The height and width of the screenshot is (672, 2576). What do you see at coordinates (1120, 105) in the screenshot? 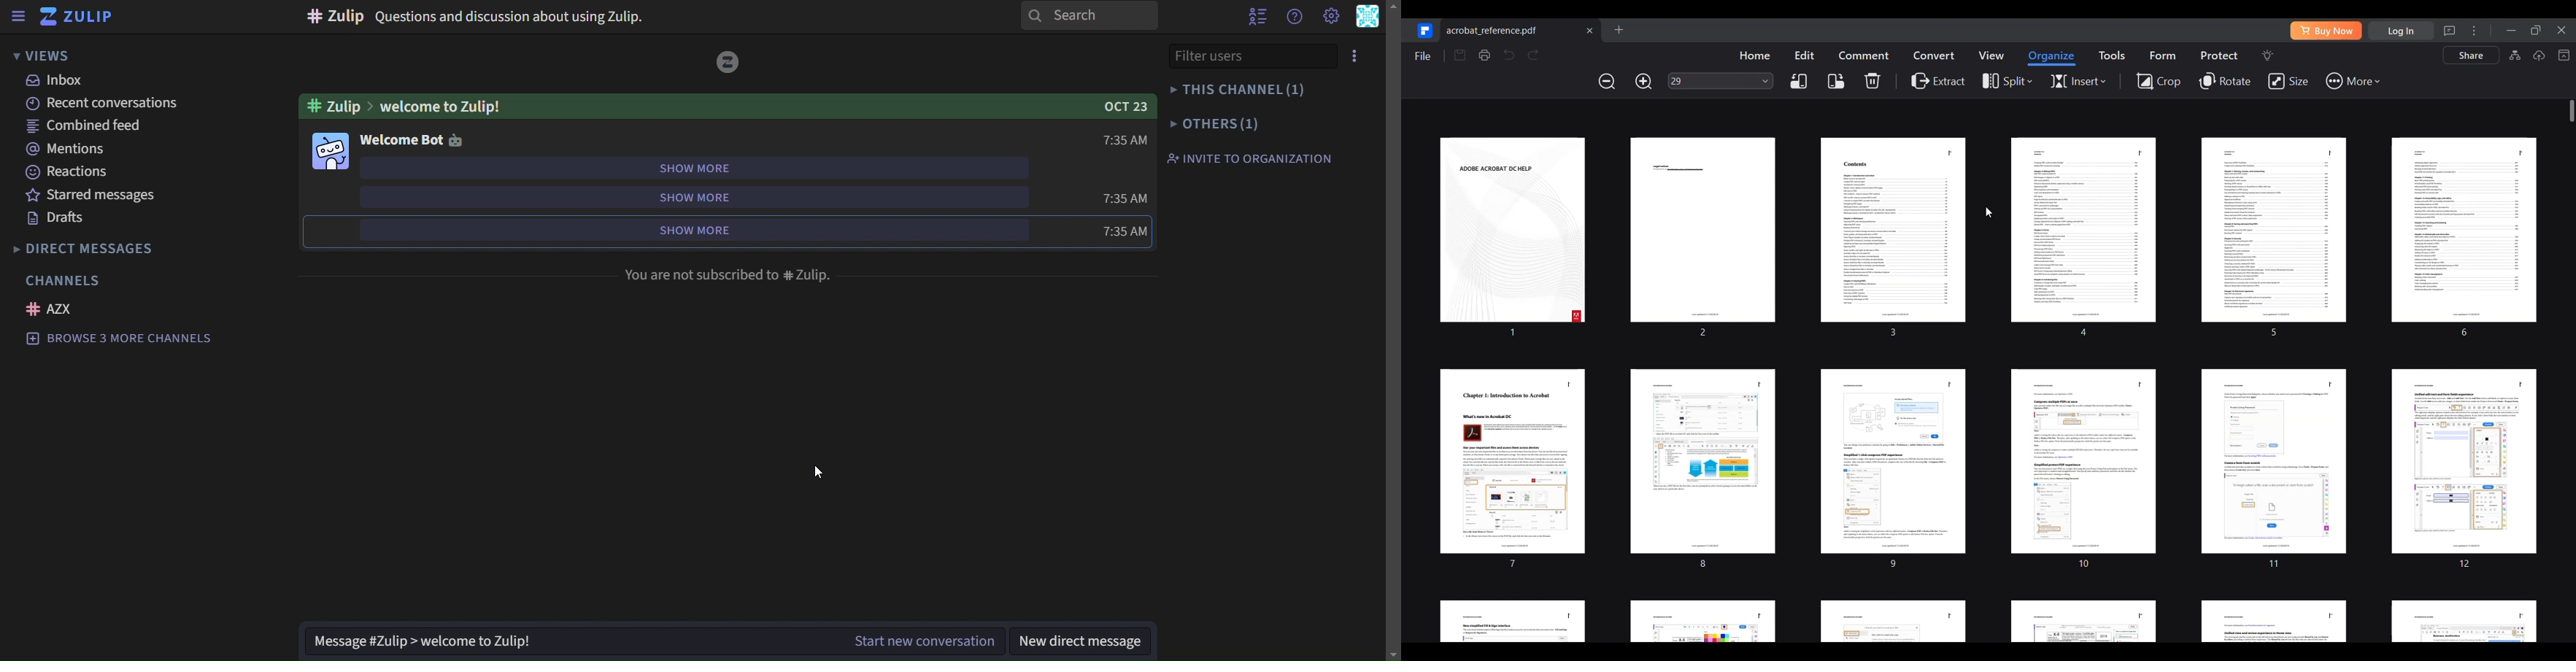
I see `OCT 23` at bounding box center [1120, 105].